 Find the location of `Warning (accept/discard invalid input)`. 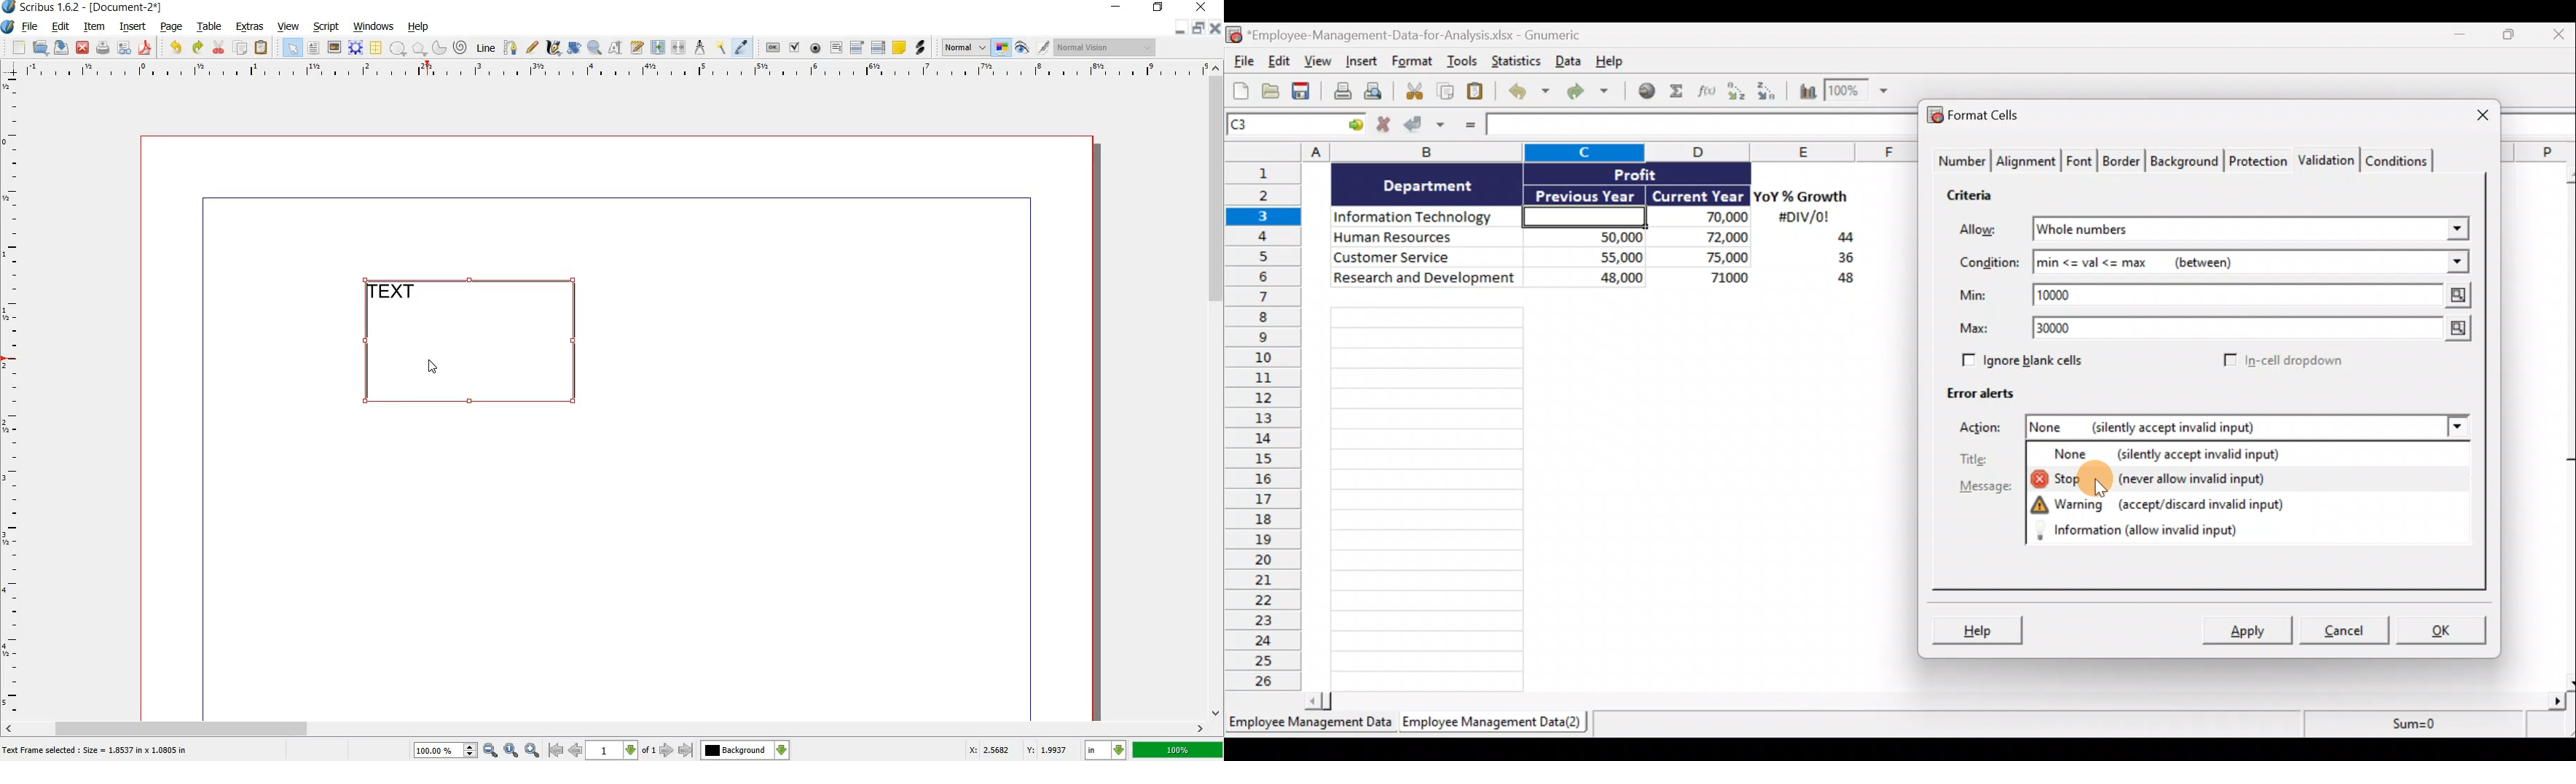

Warning (accept/discard invalid input) is located at coordinates (2158, 504).